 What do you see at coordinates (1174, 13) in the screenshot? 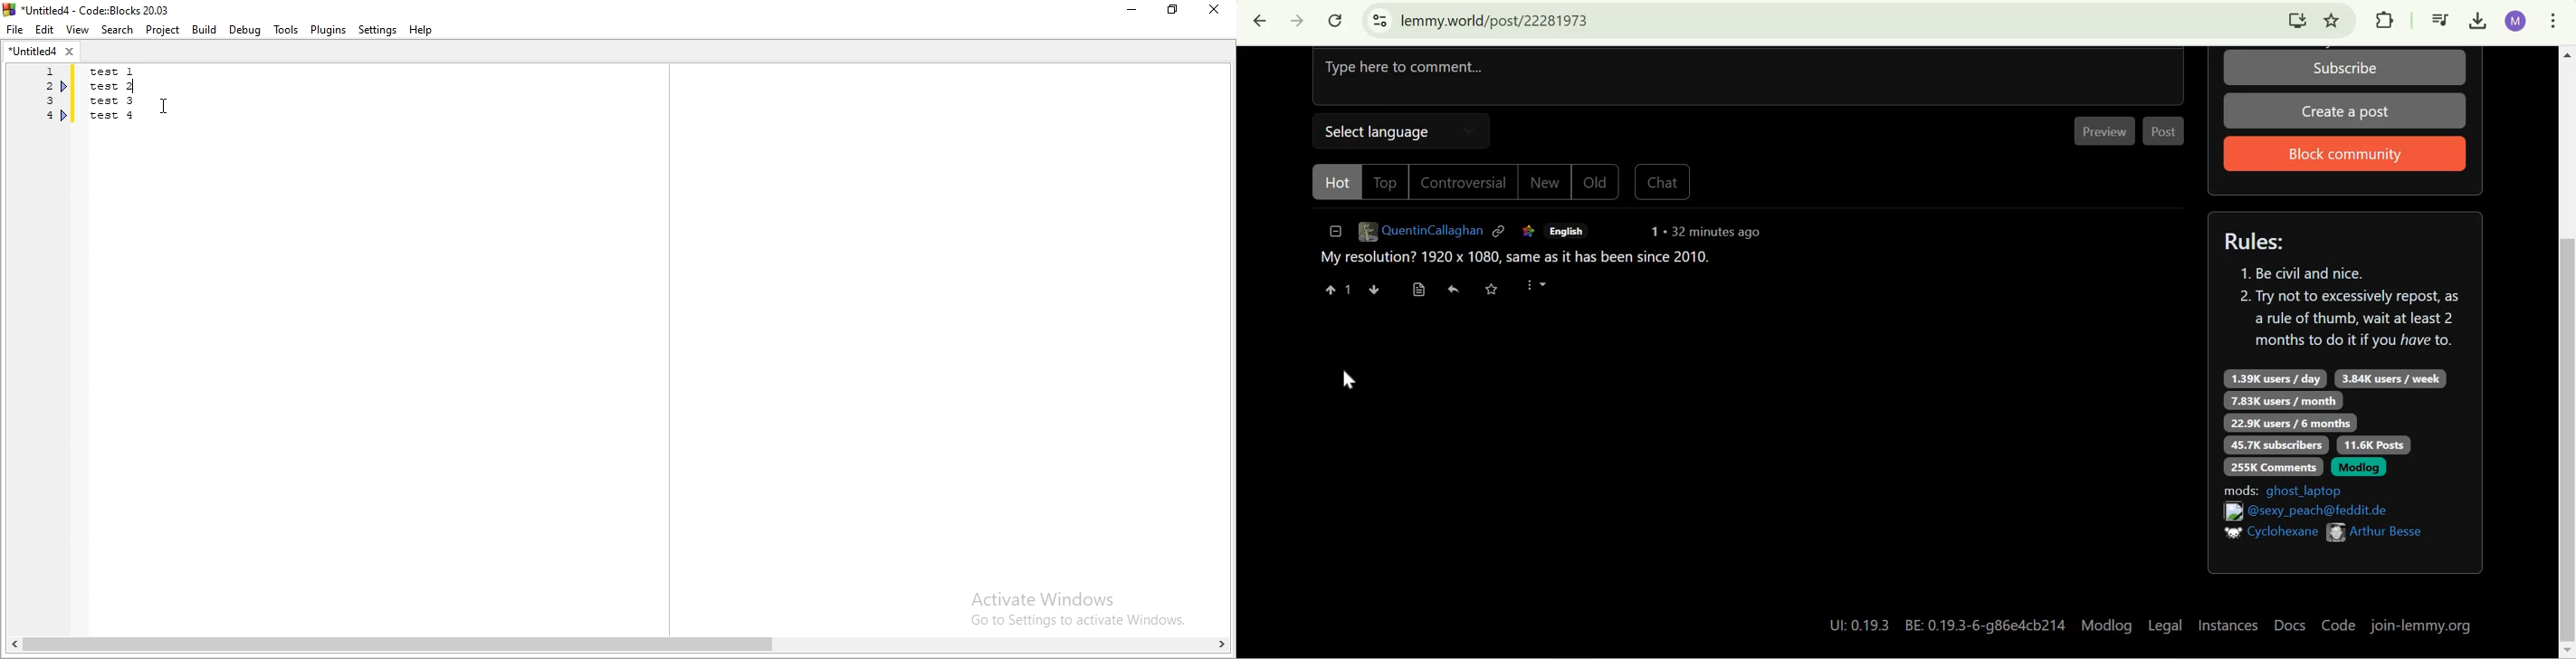
I see `Restore` at bounding box center [1174, 13].